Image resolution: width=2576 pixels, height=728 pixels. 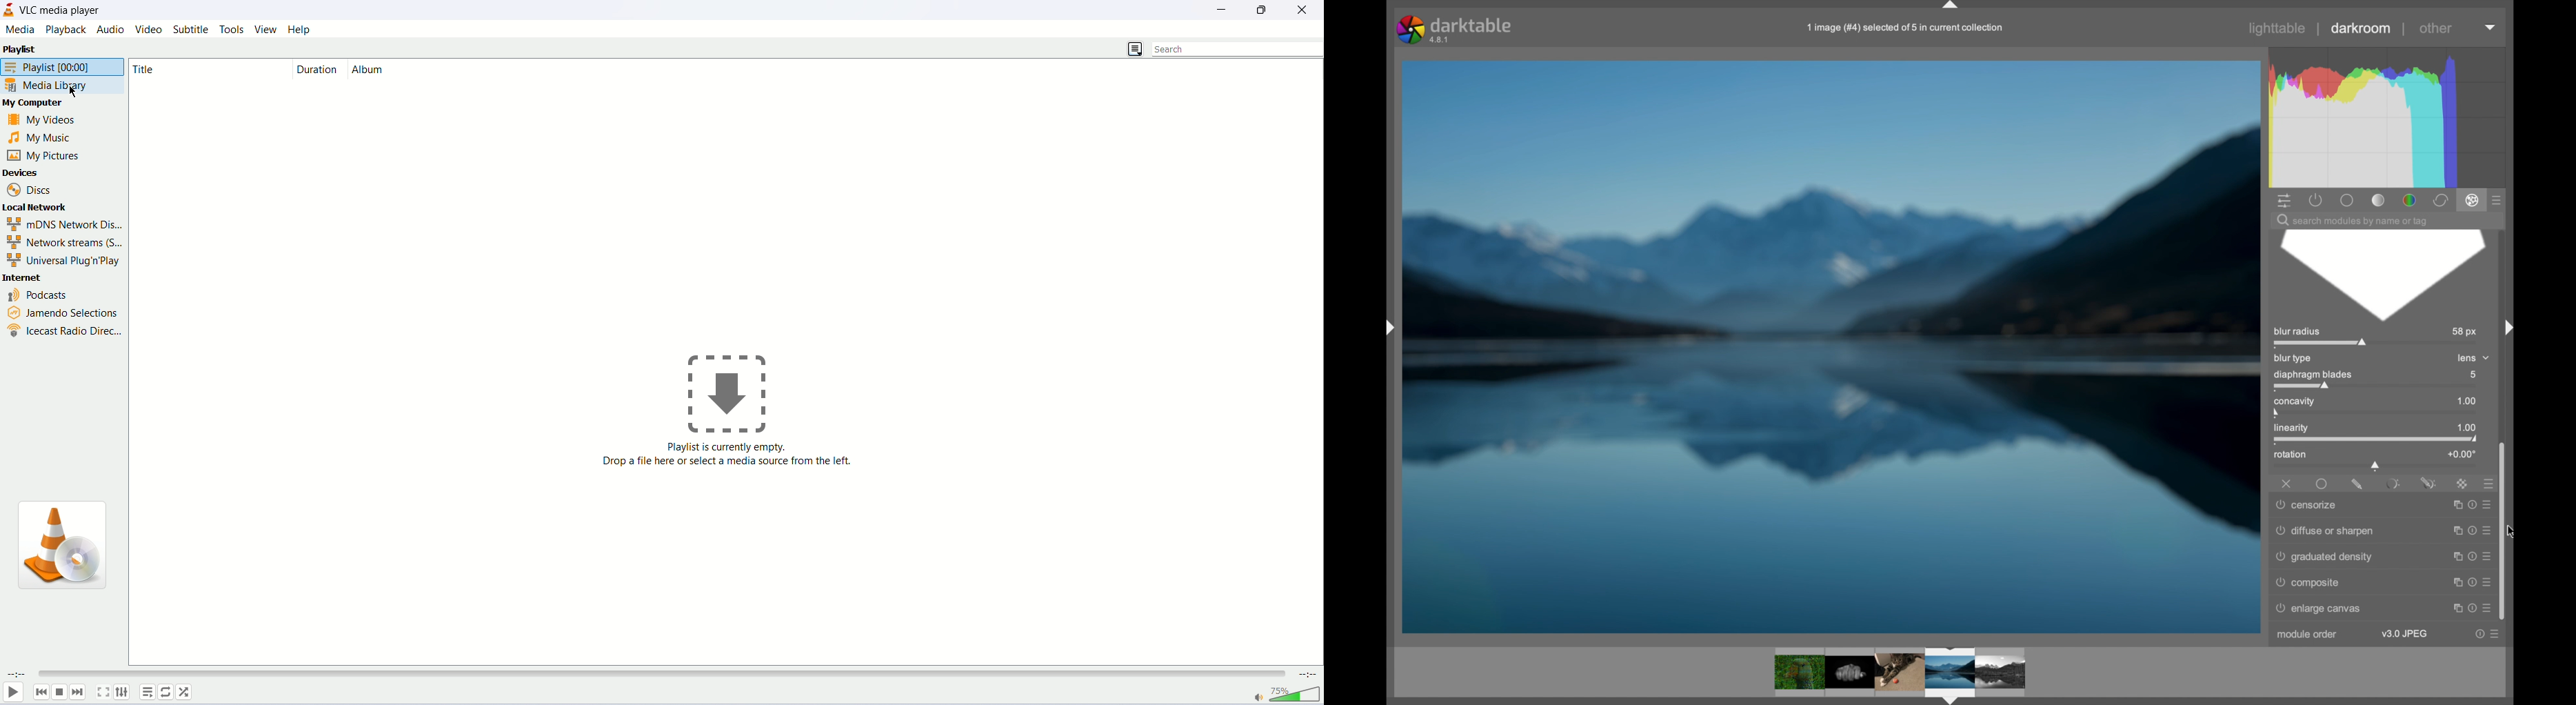 What do you see at coordinates (2362, 28) in the screenshot?
I see `darkroom` at bounding box center [2362, 28].